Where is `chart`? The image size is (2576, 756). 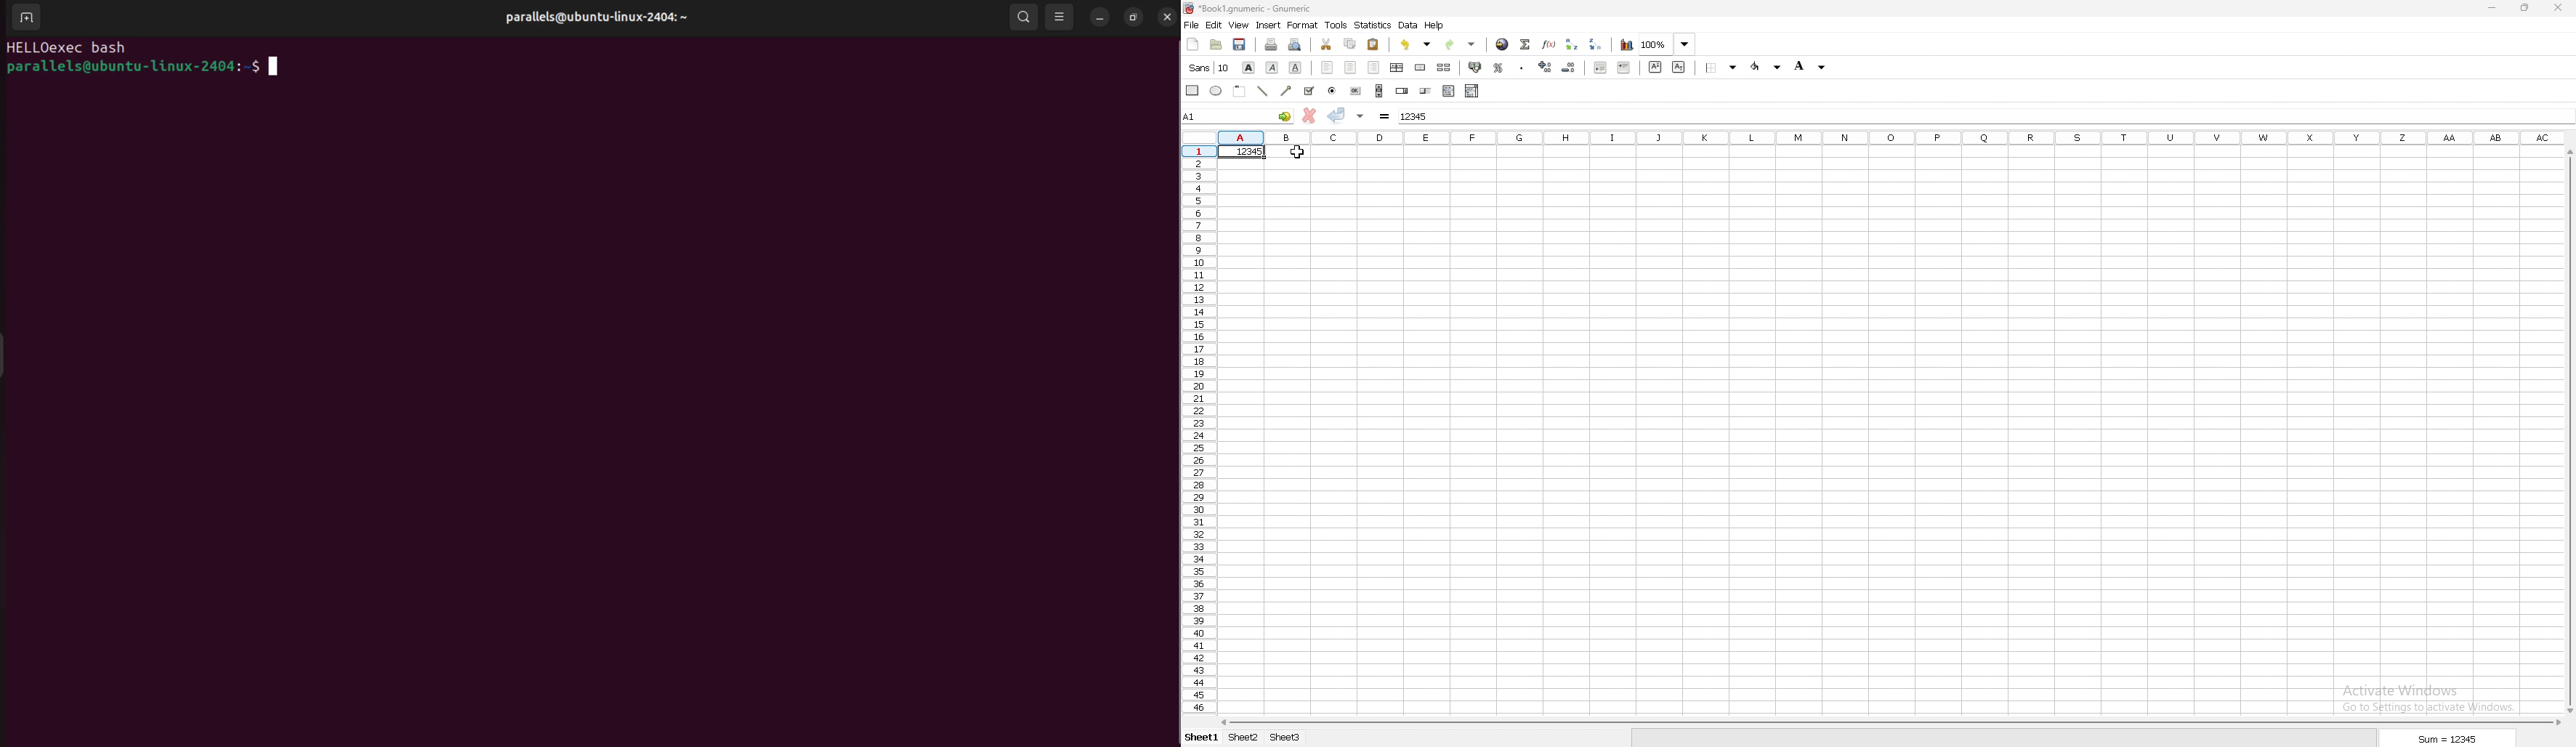 chart is located at coordinates (1627, 45).